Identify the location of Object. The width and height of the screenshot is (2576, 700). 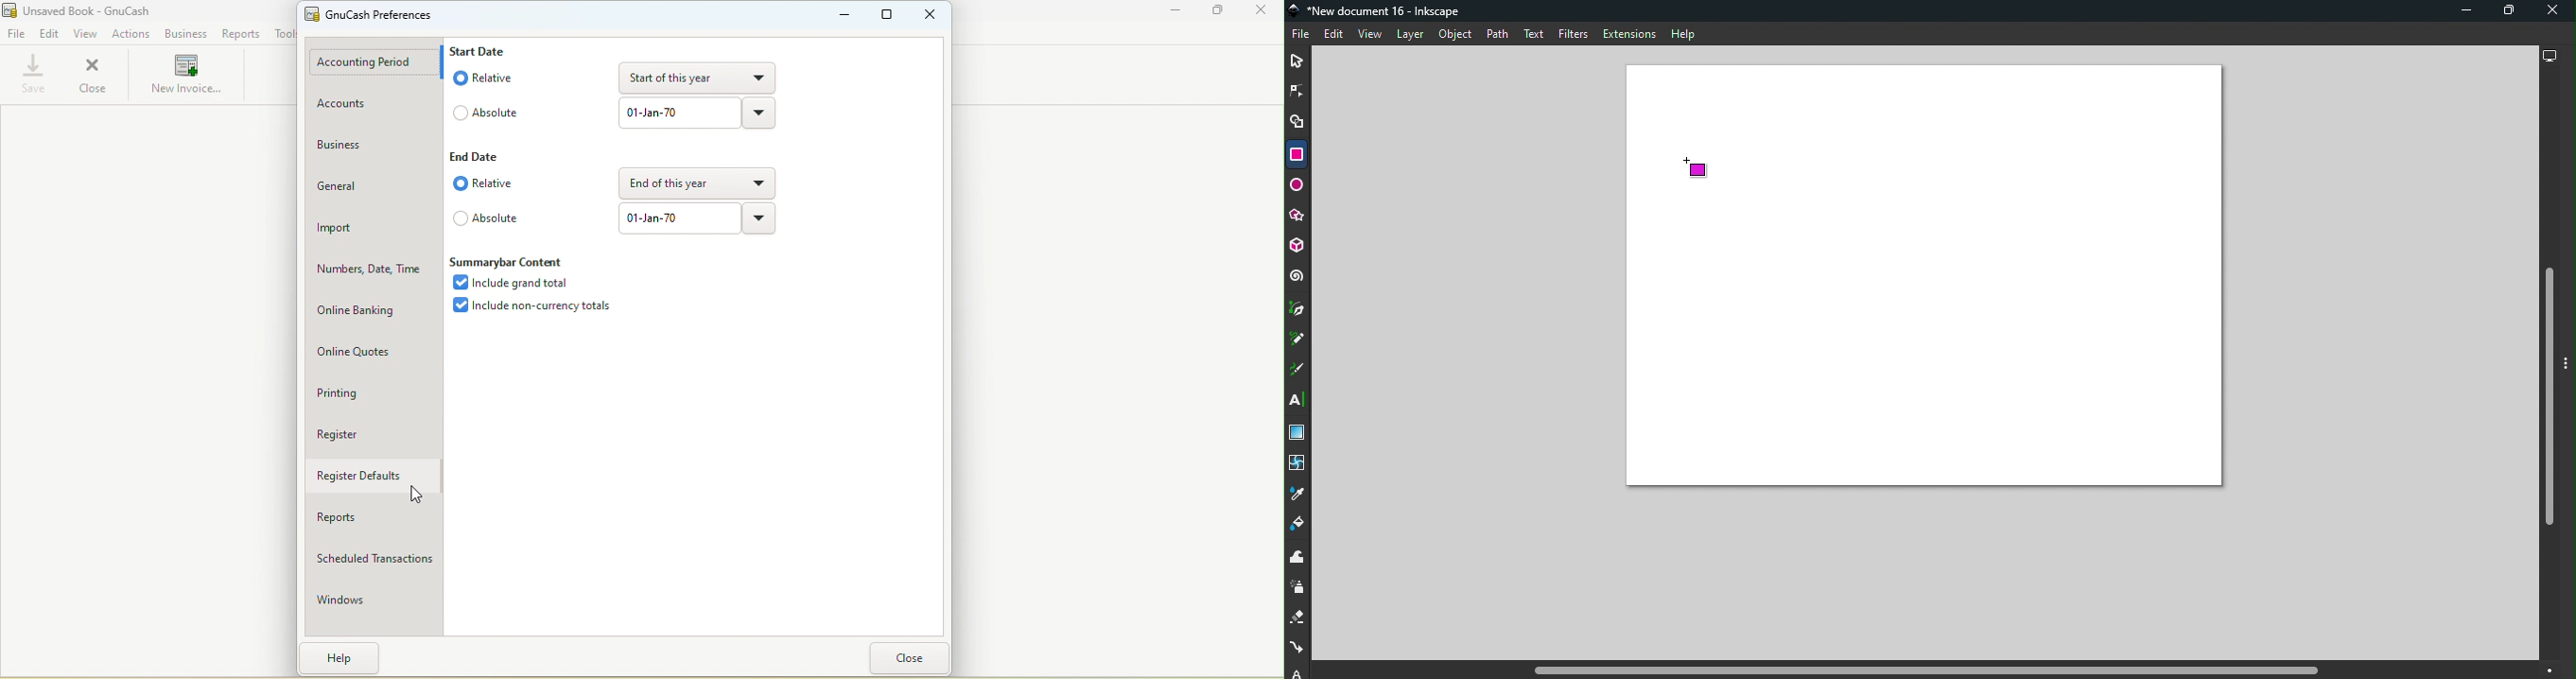
(1455, 35).